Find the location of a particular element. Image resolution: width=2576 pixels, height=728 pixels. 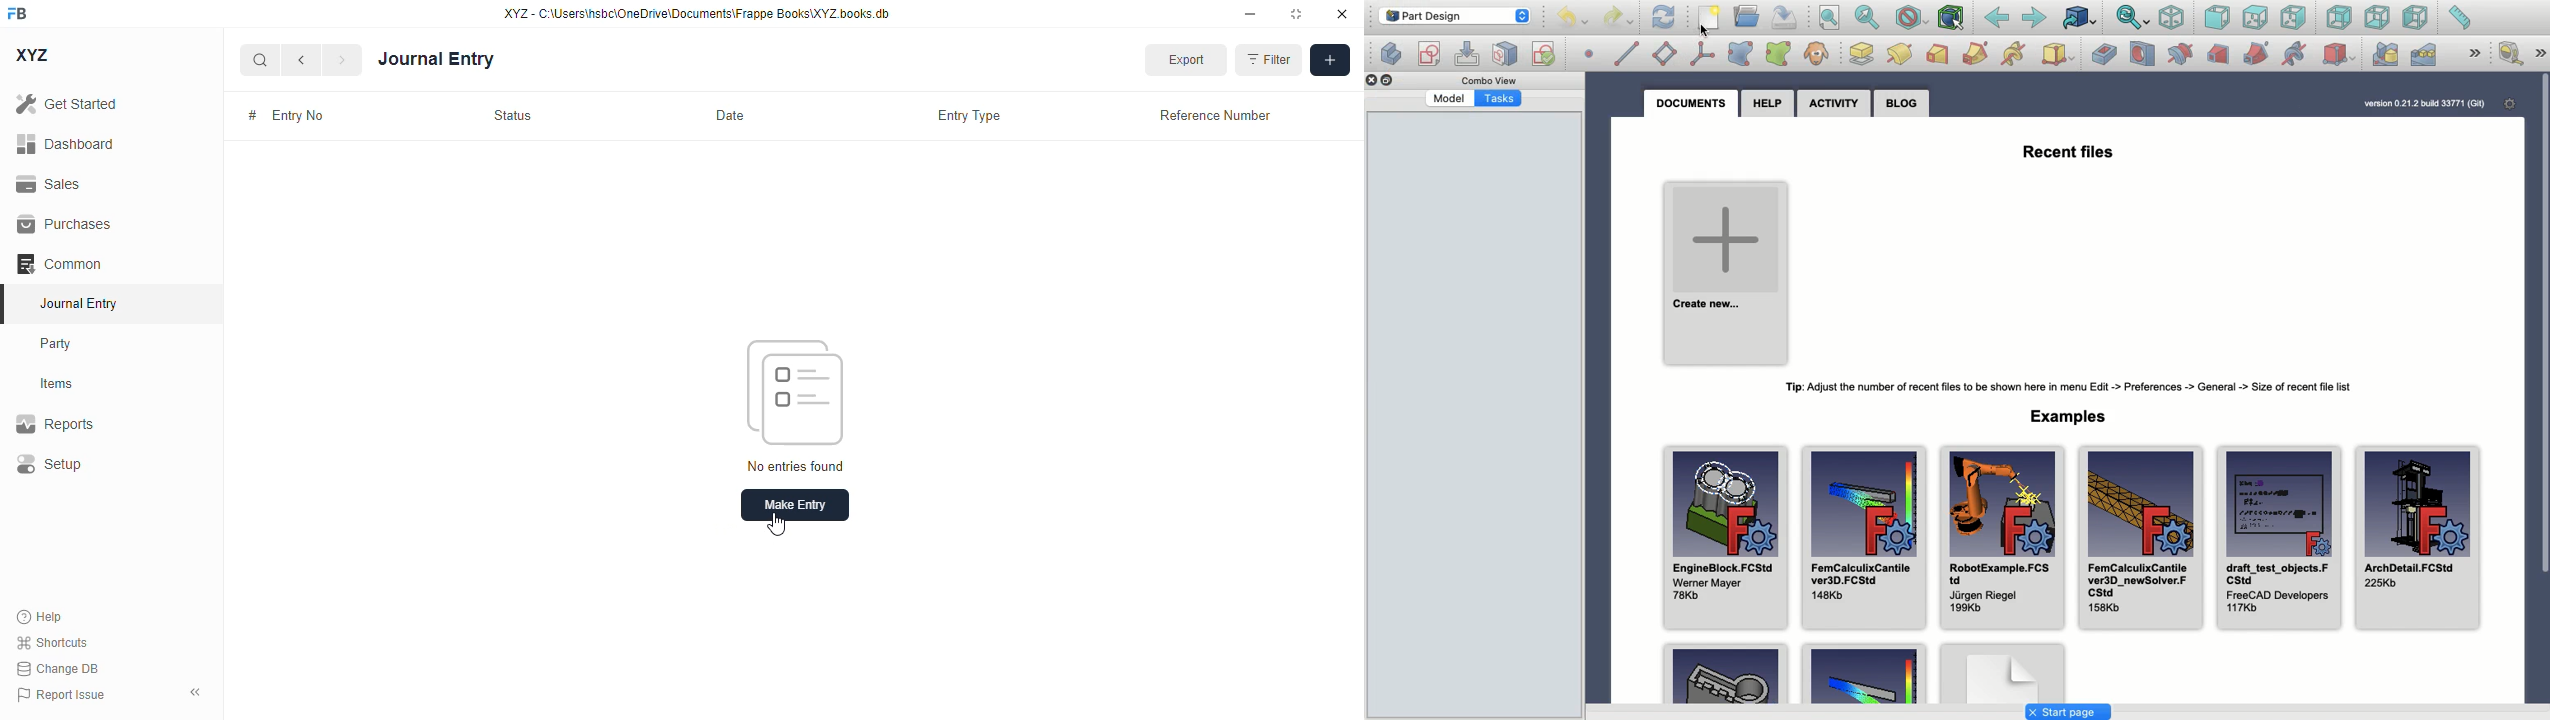

Combo View is located at coordinates (1489, 81).